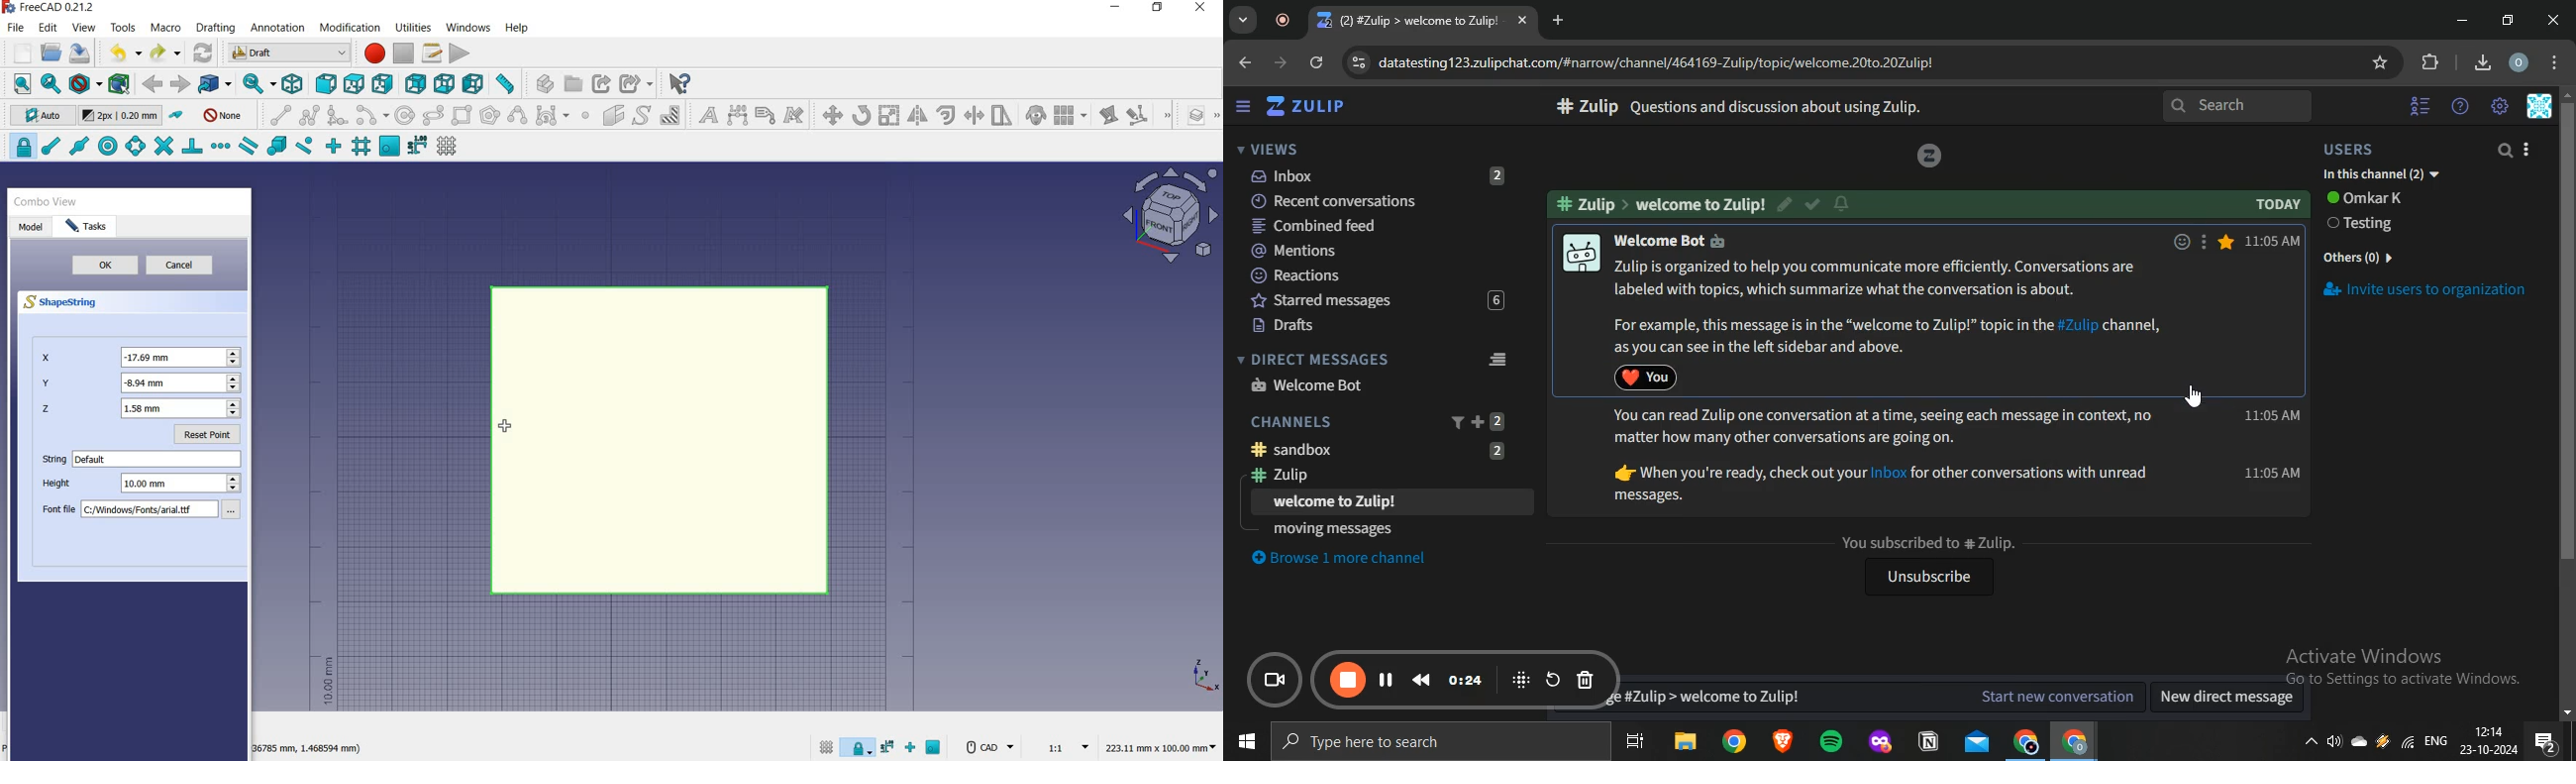 This screenshot has width=2576, height=784. Describe the element at coordinates (1467, 680) in the screenshot. I see `timeline` at that location.